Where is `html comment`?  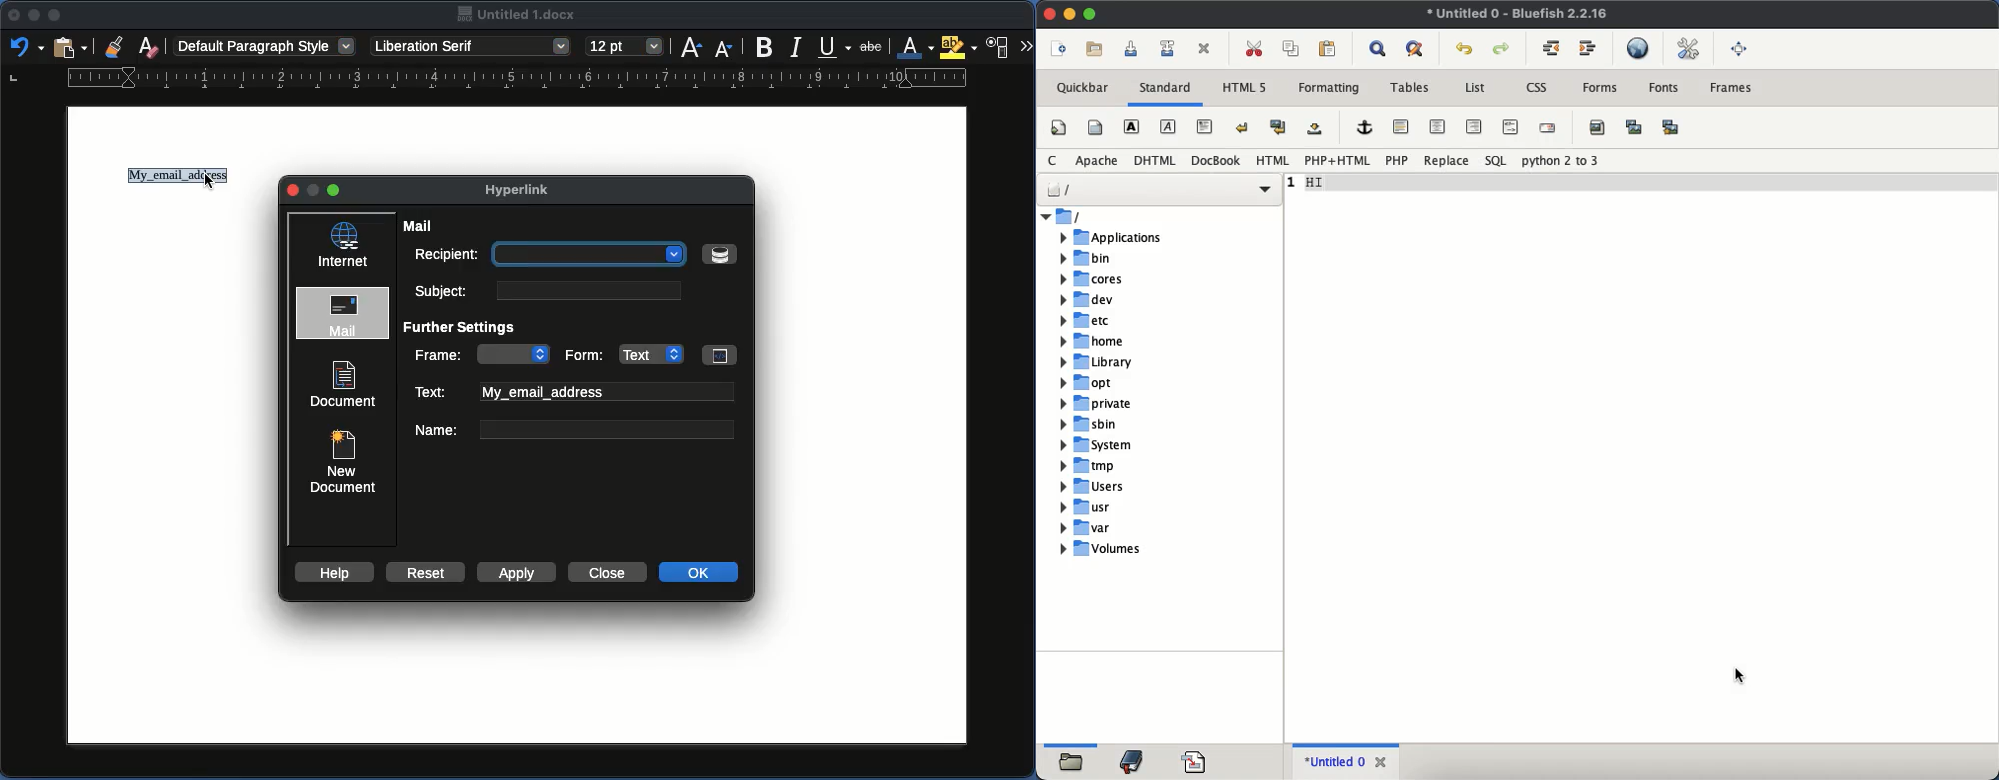
html comment is located at coordinates (1511, 125).